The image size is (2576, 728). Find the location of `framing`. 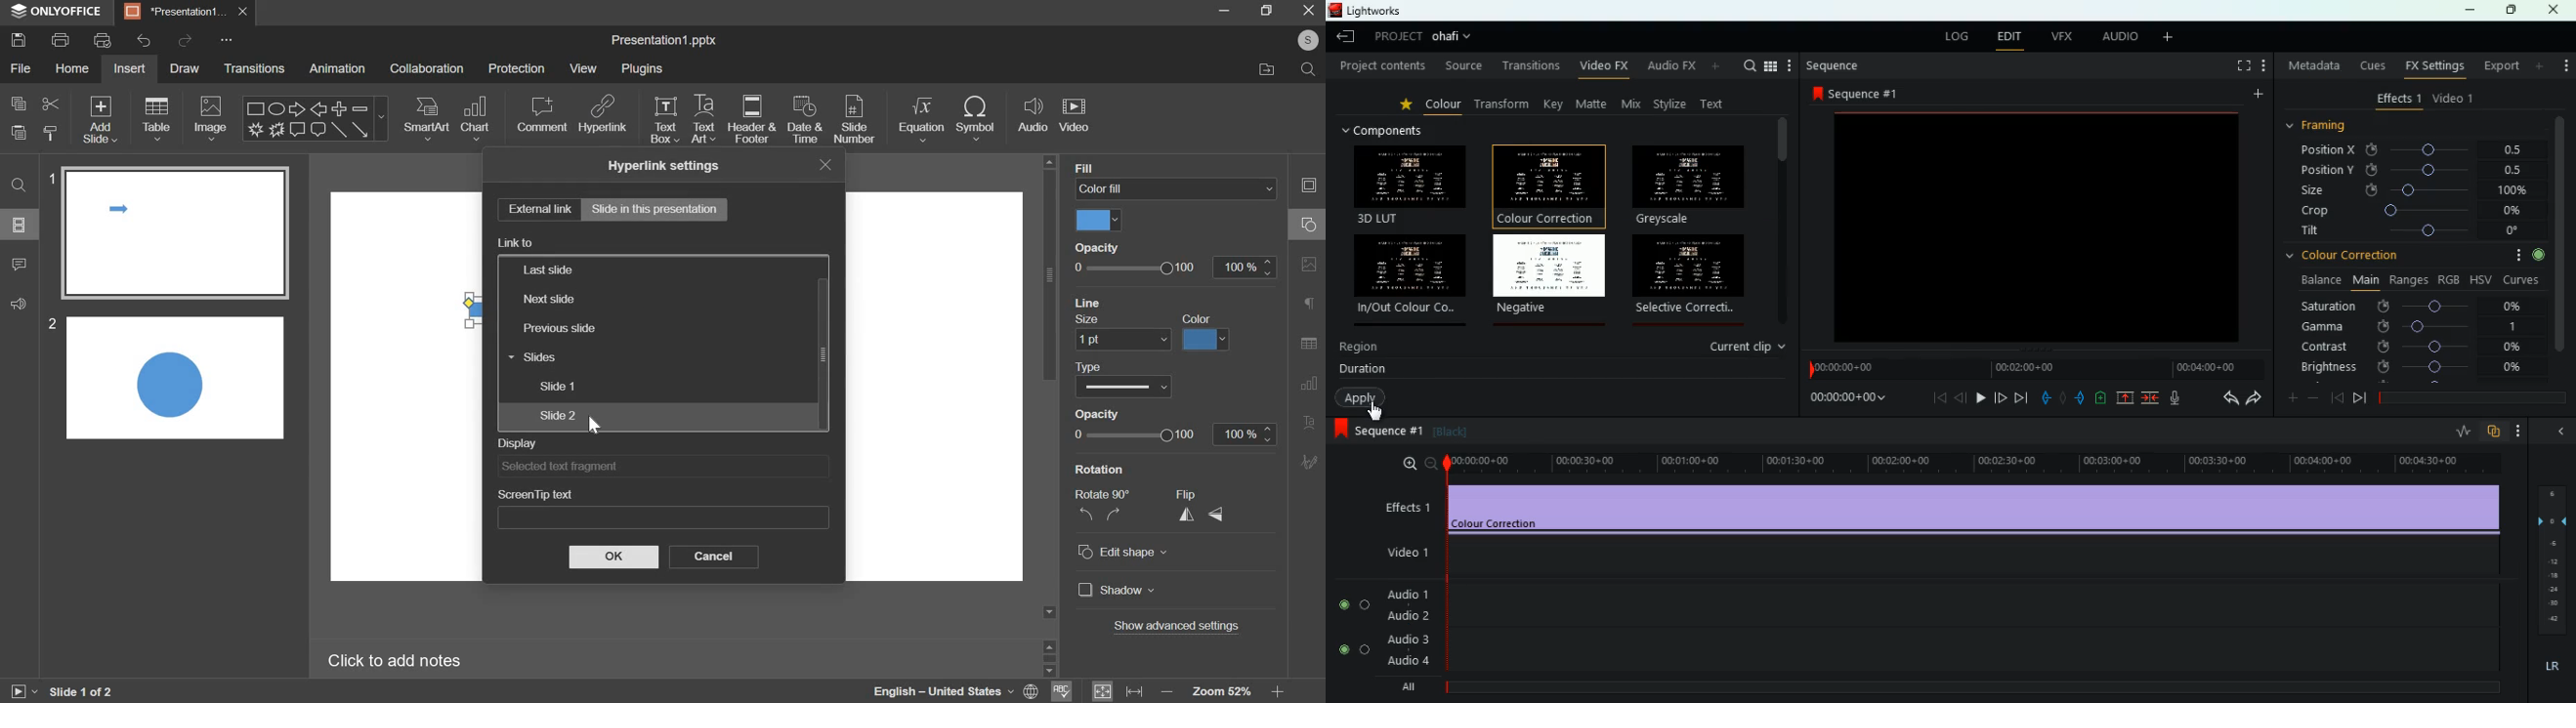

framing is located at coordinates (2318, 125).